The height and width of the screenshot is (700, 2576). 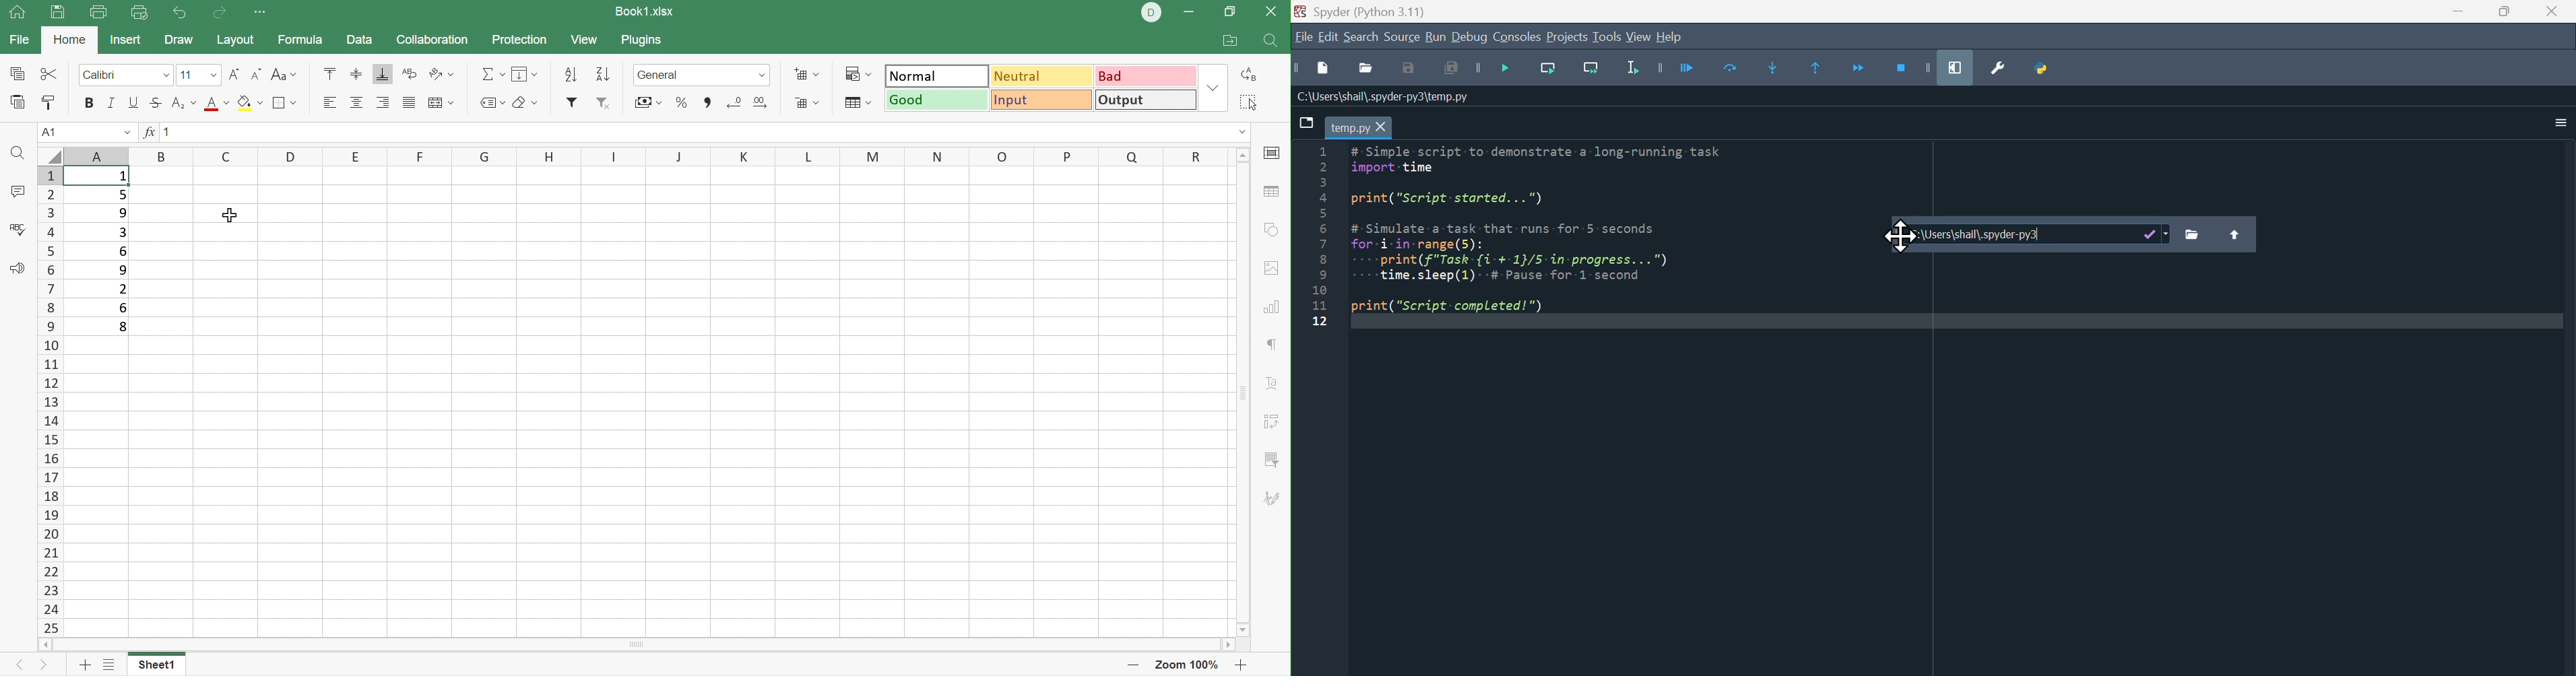 What do you see at coordinates (766, 104) in the screenshot?
I see `Increase decimal` at bounding box center [766, 104].